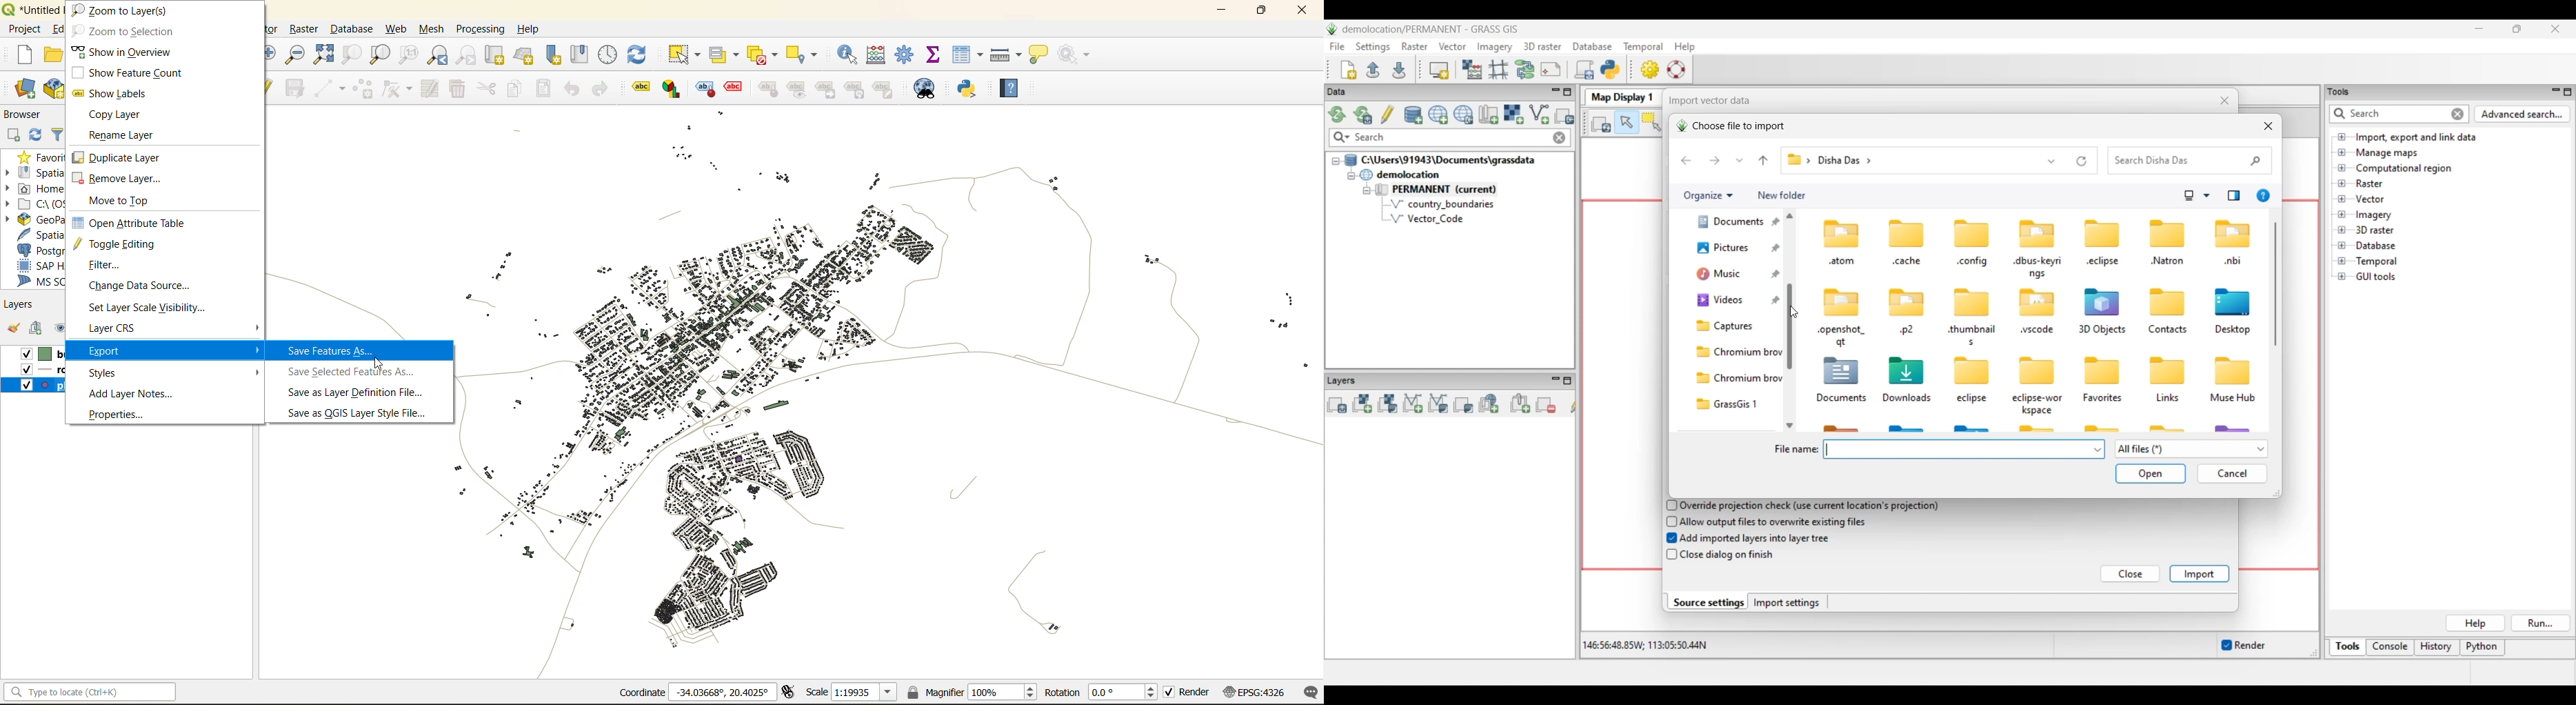  What do you see at coordinates (172, 372) in the screenshot?
I see `styles` at bounding box center [172, 372].